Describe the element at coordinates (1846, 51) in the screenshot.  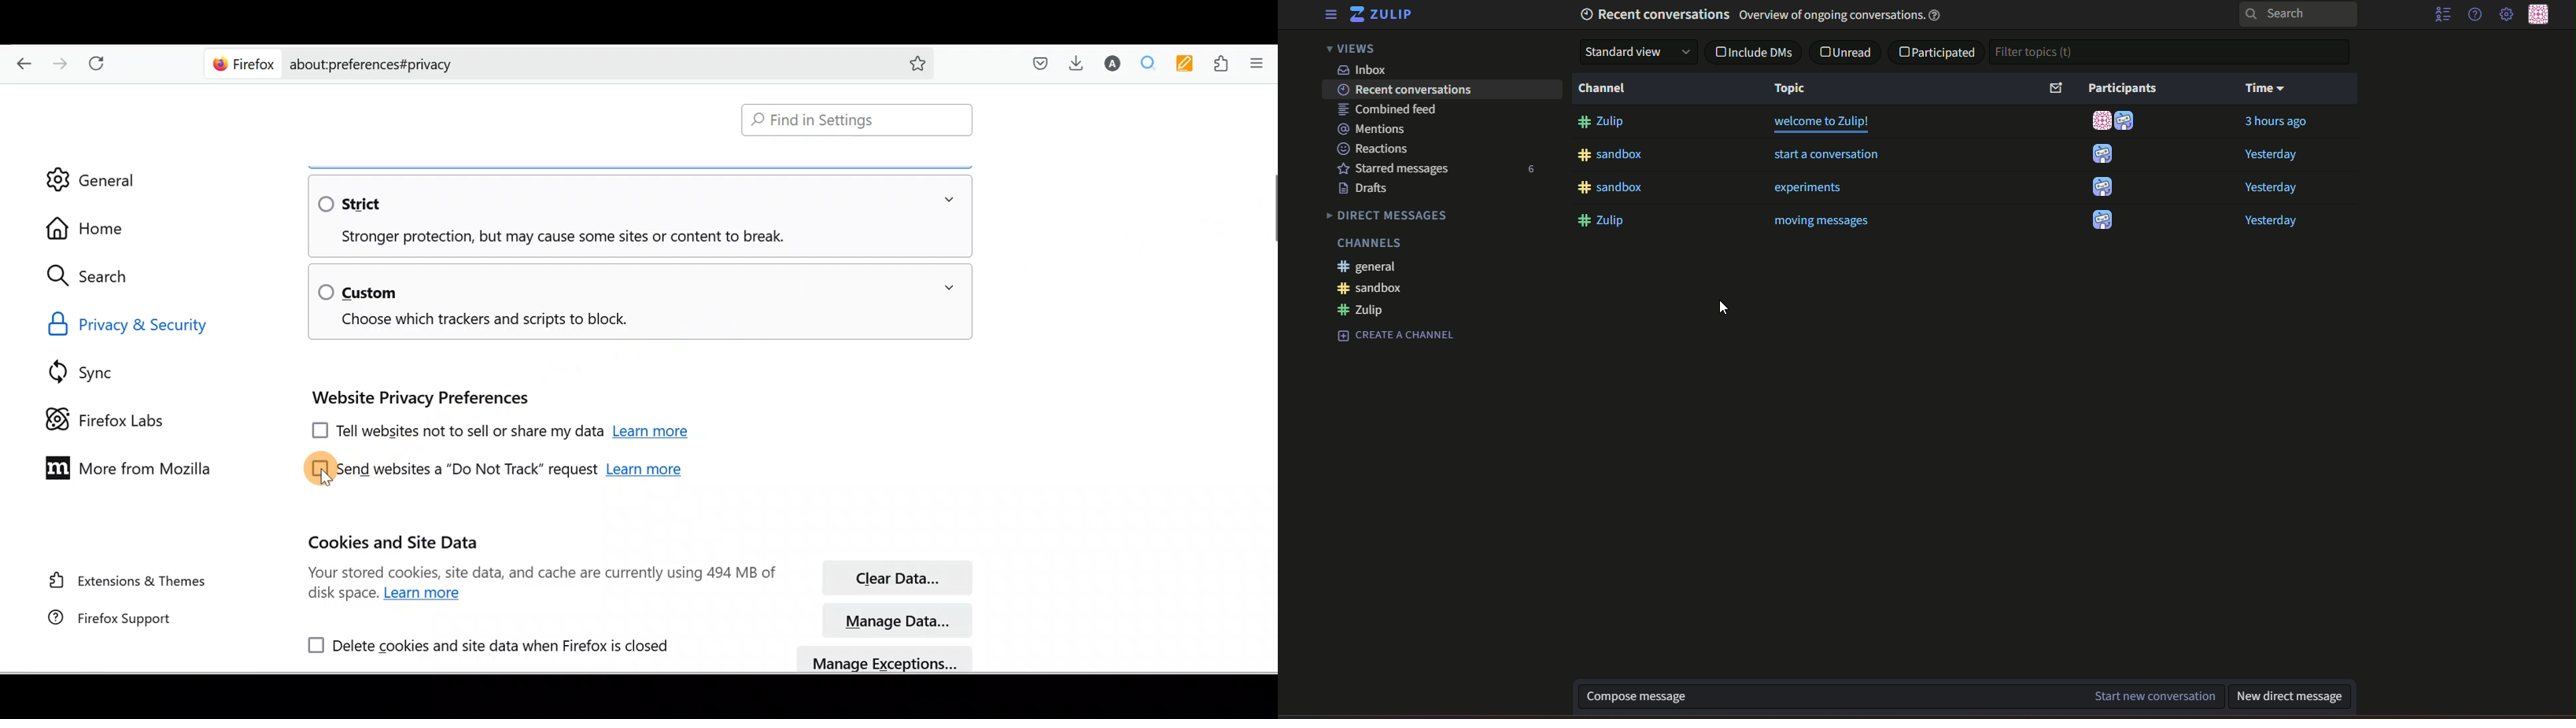
I see `unread check box` at that location.